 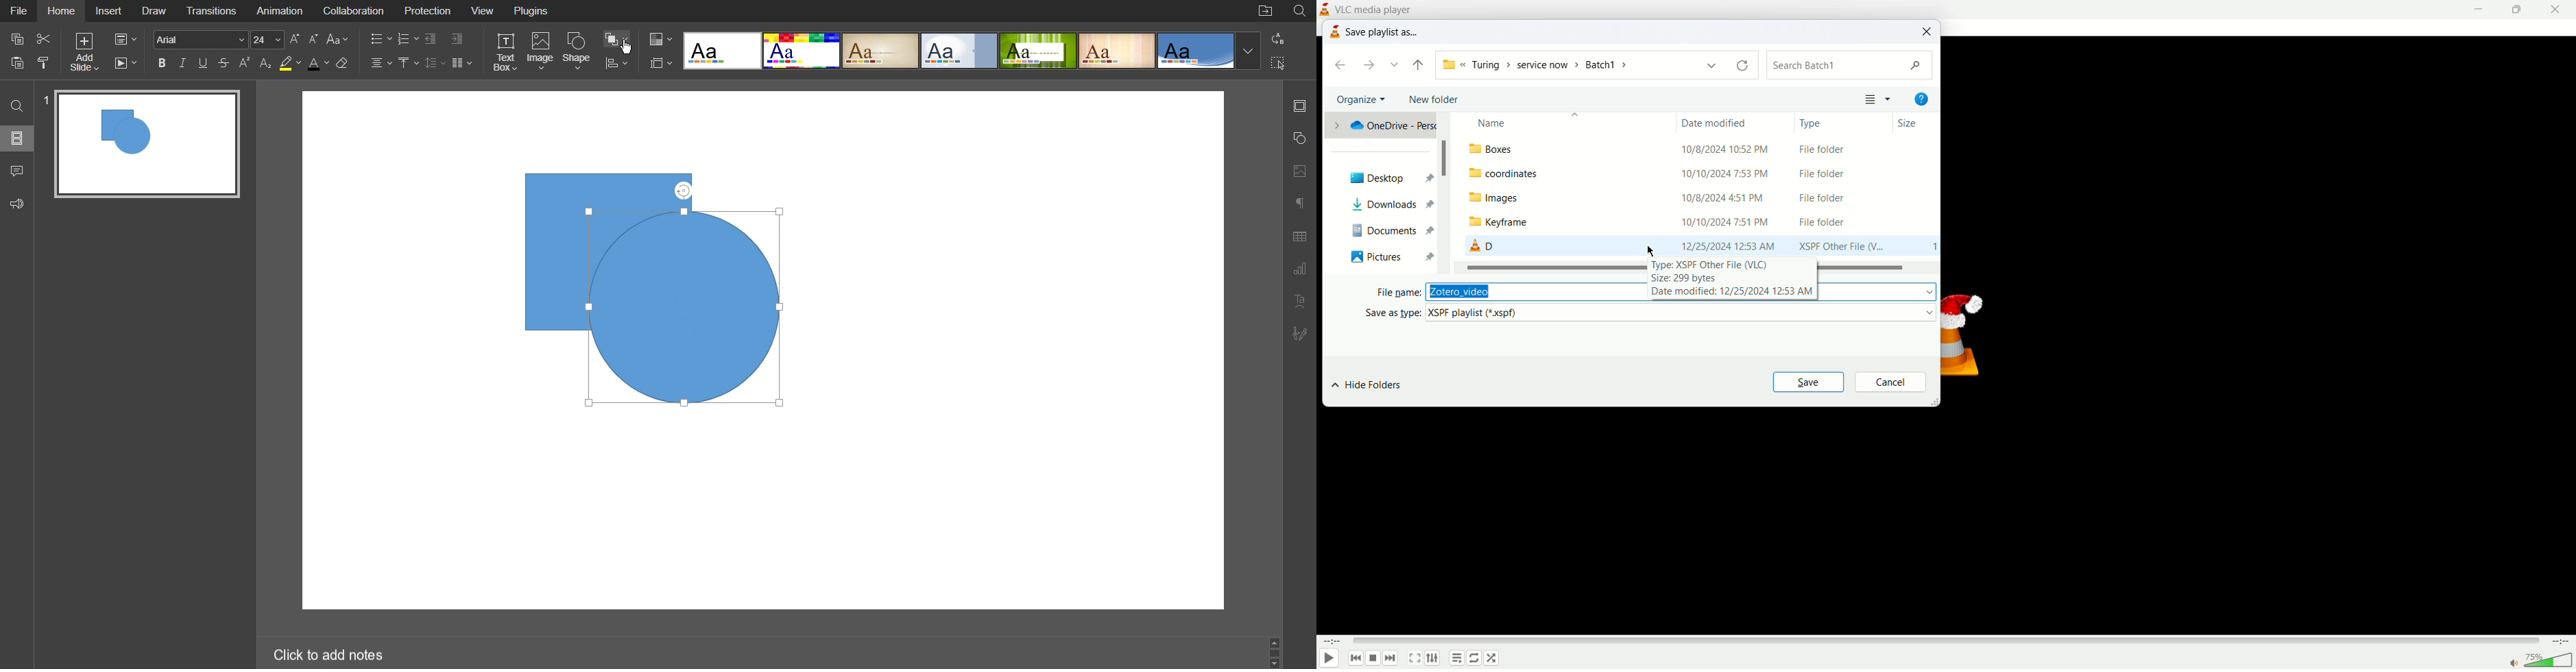 I want to click on Comments, so click(x=16, y=172).